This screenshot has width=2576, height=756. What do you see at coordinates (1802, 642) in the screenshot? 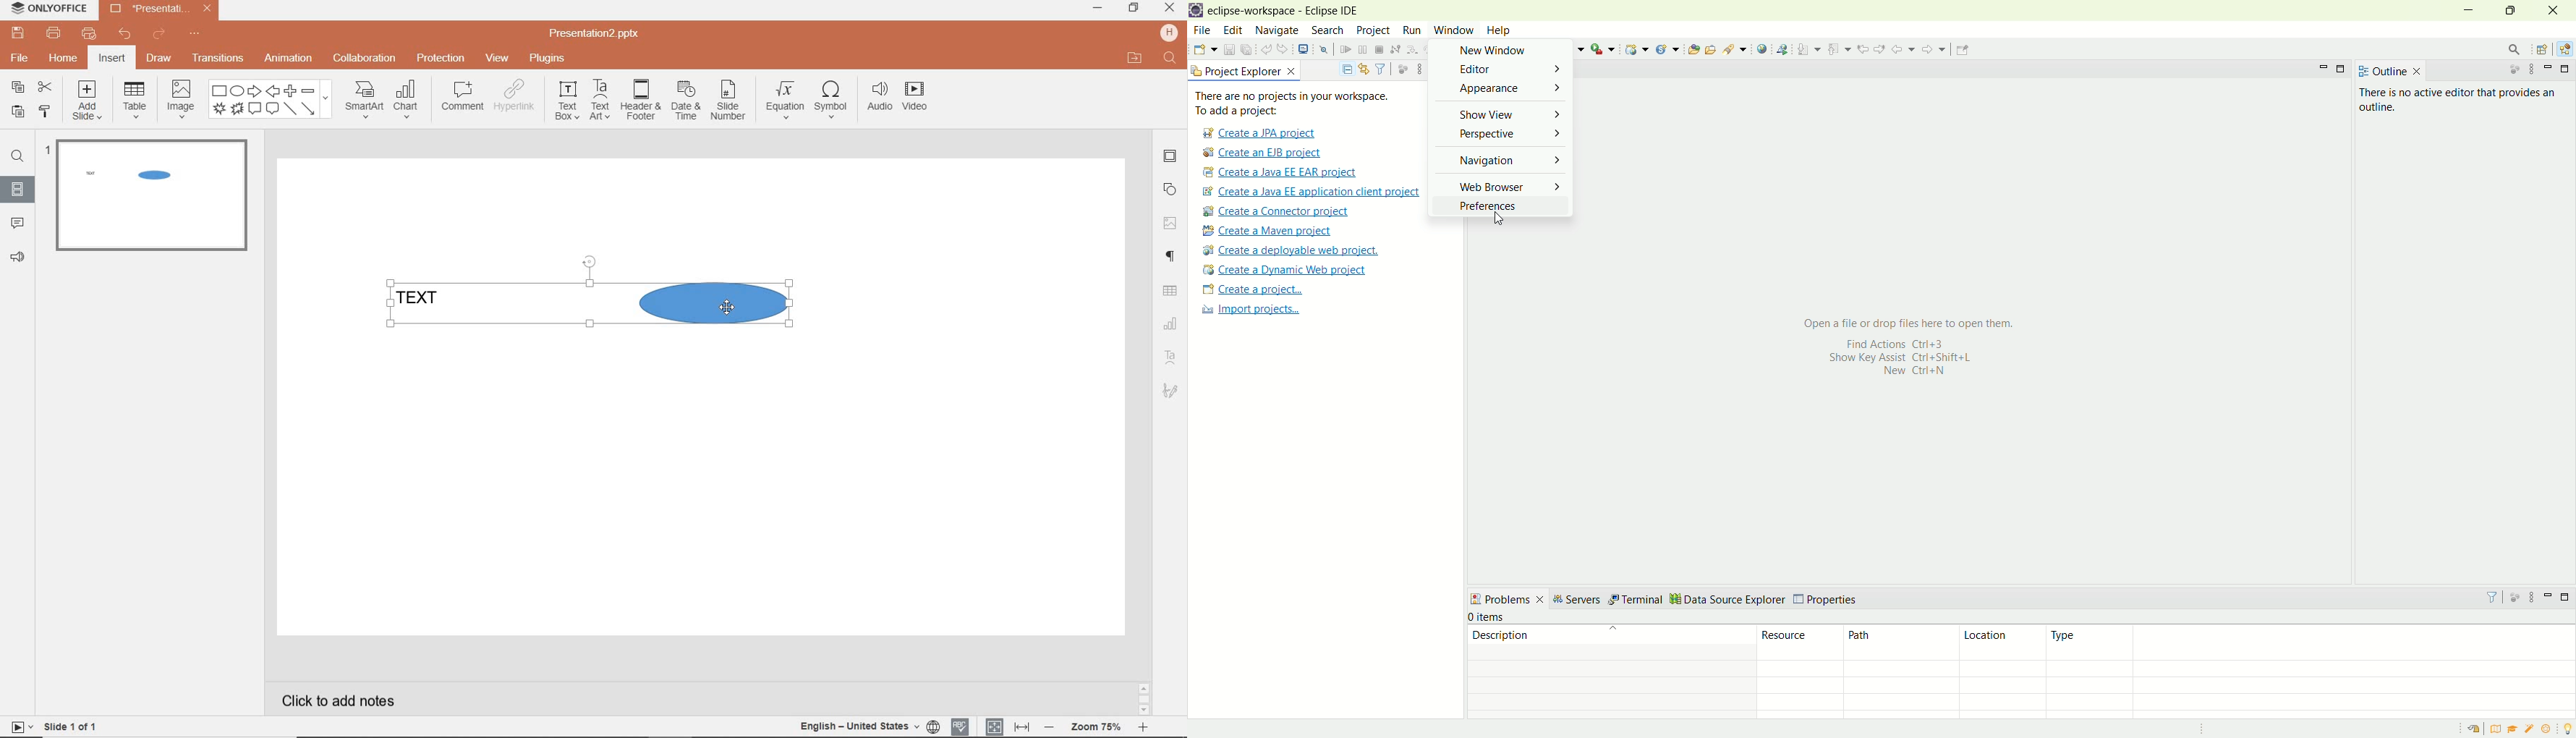
I see `resource` at bounding box center [1802, 642].